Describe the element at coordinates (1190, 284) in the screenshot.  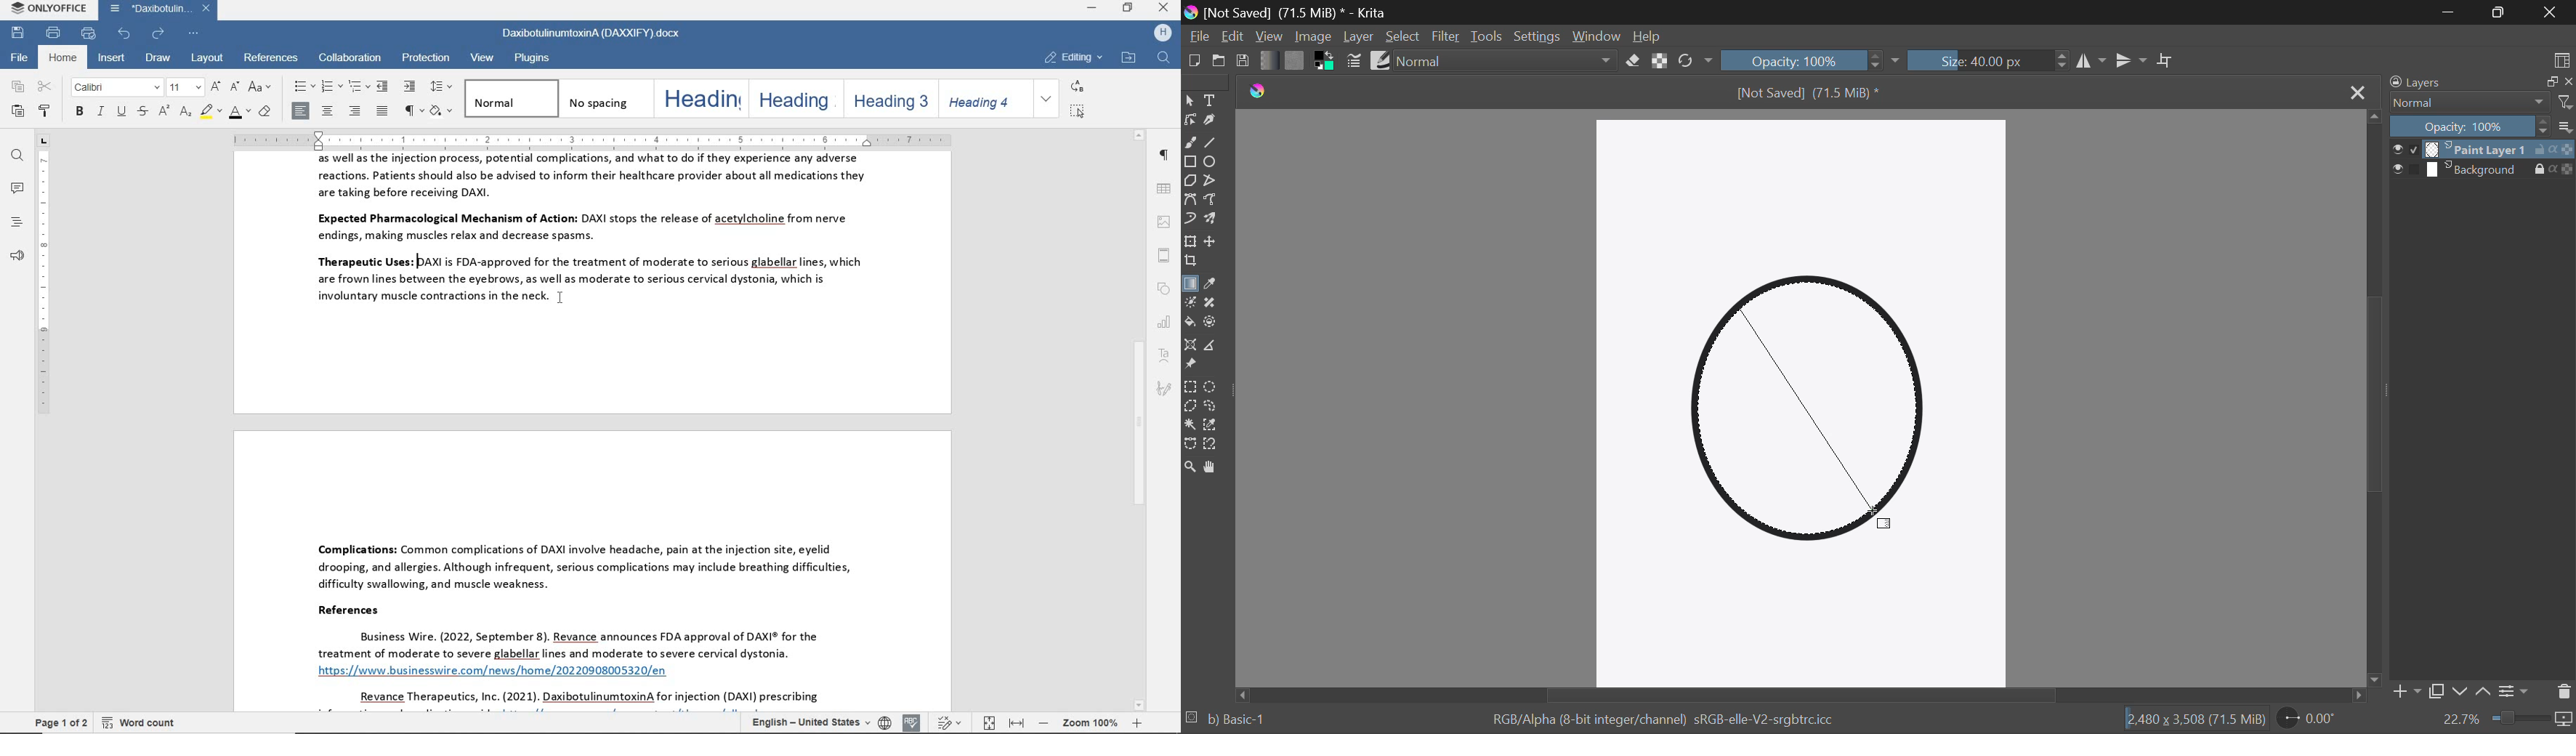
I see `Gradient Fill` at that location.